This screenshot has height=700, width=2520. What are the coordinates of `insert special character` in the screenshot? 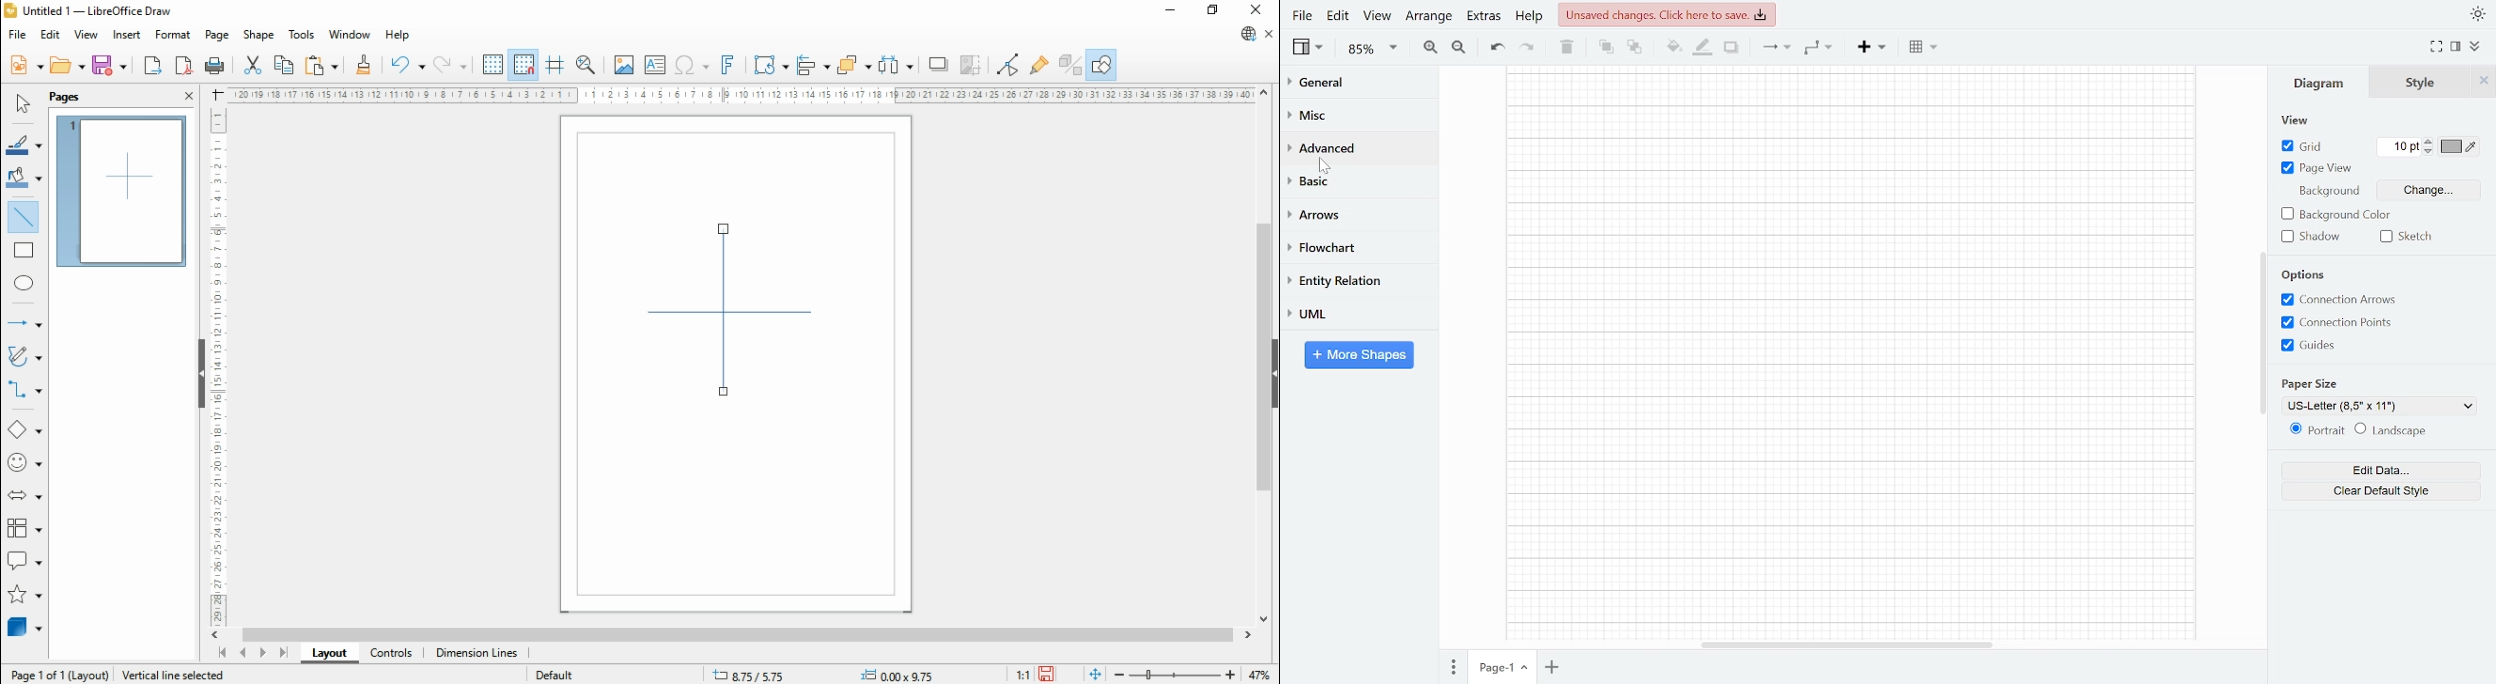 It's located at (690, 65).